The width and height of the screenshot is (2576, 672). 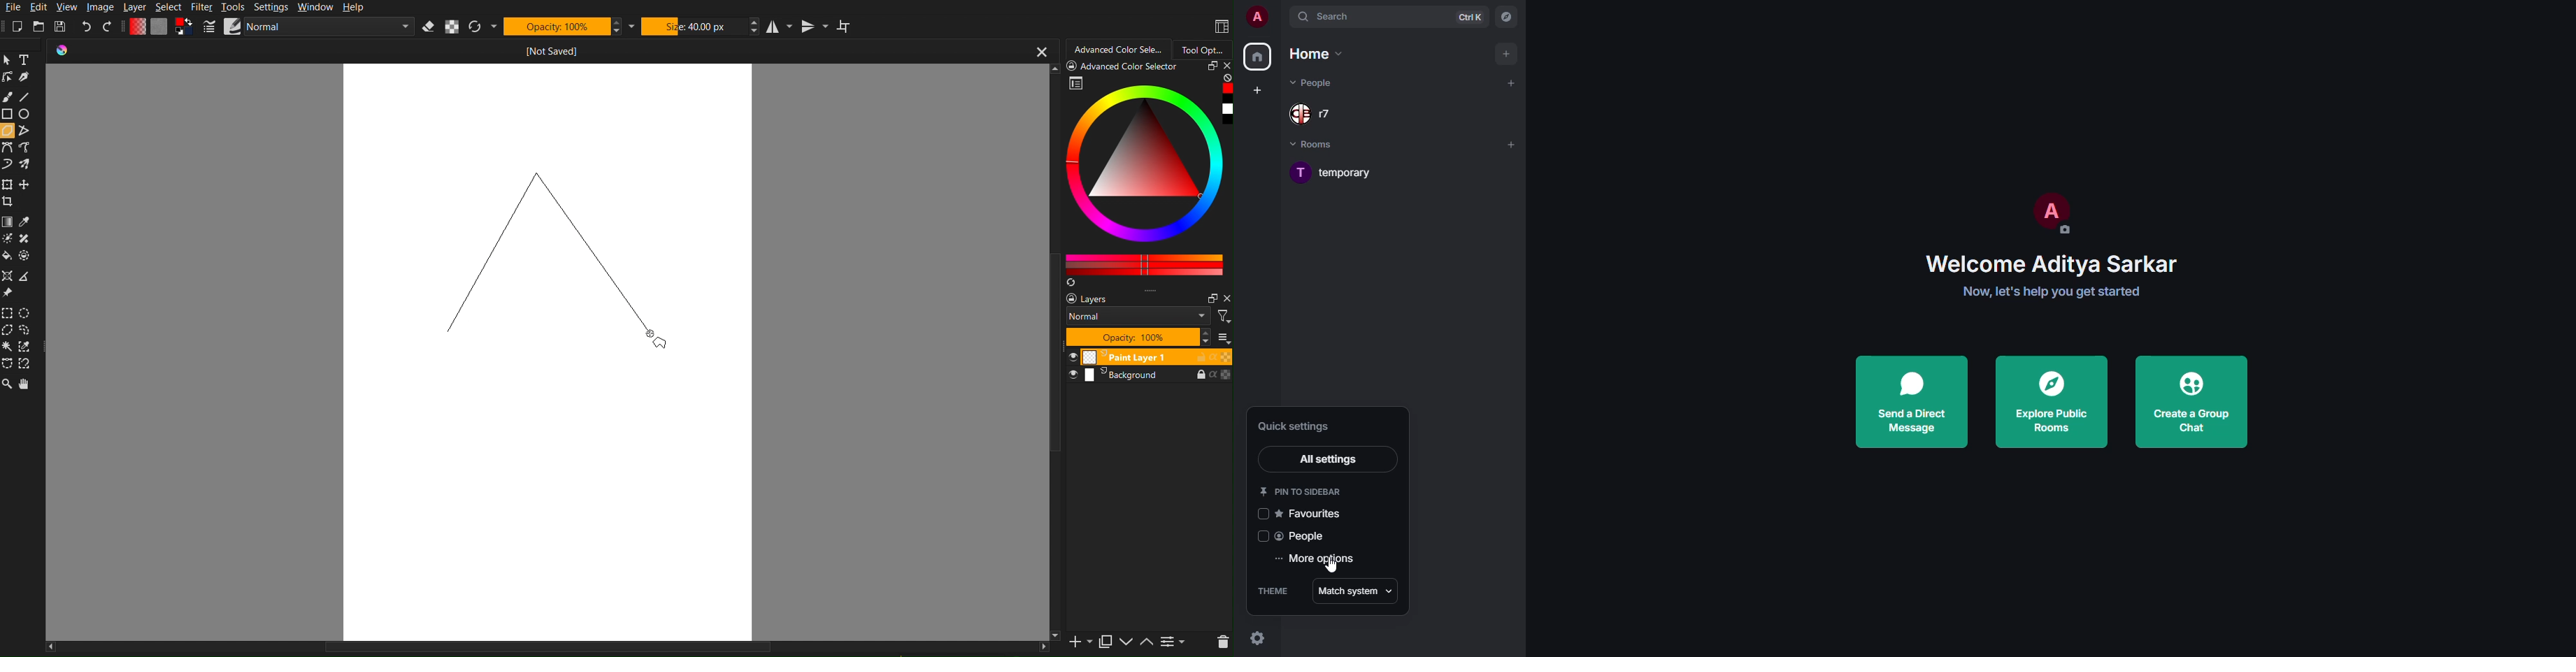 I want to click on expand, so click(x=1280, y=16).